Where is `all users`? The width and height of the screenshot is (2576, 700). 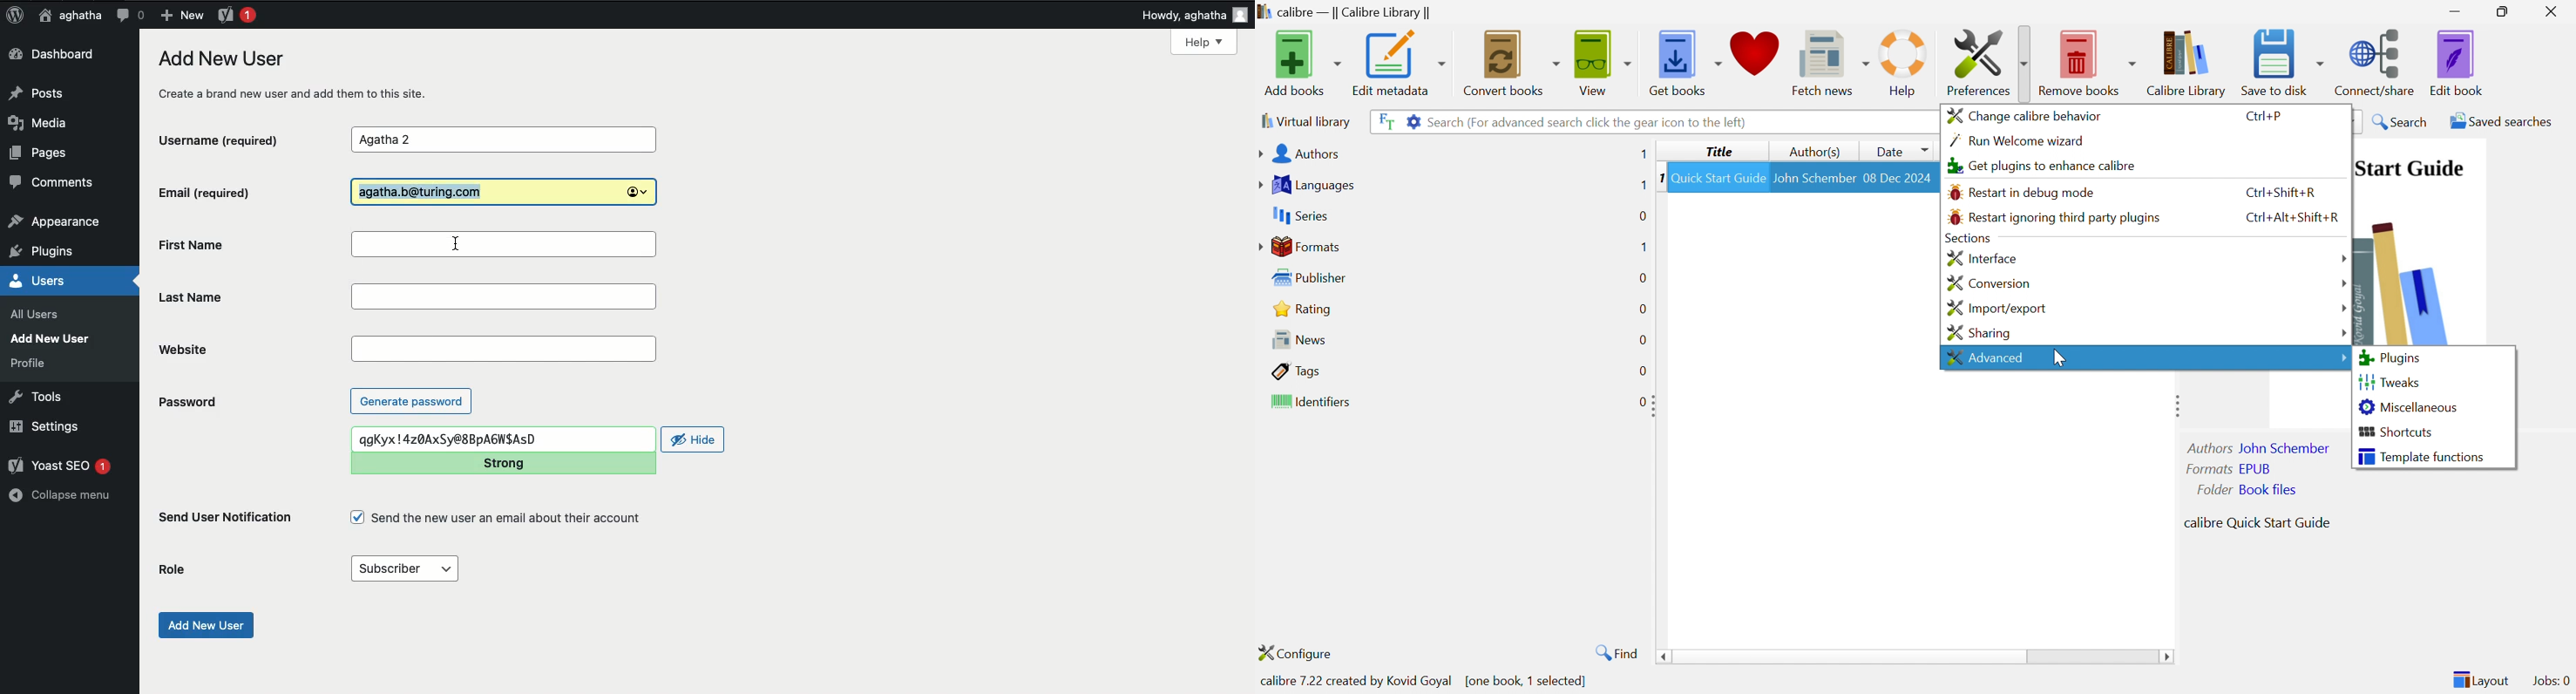
all users is located at coordinates (41, 315).